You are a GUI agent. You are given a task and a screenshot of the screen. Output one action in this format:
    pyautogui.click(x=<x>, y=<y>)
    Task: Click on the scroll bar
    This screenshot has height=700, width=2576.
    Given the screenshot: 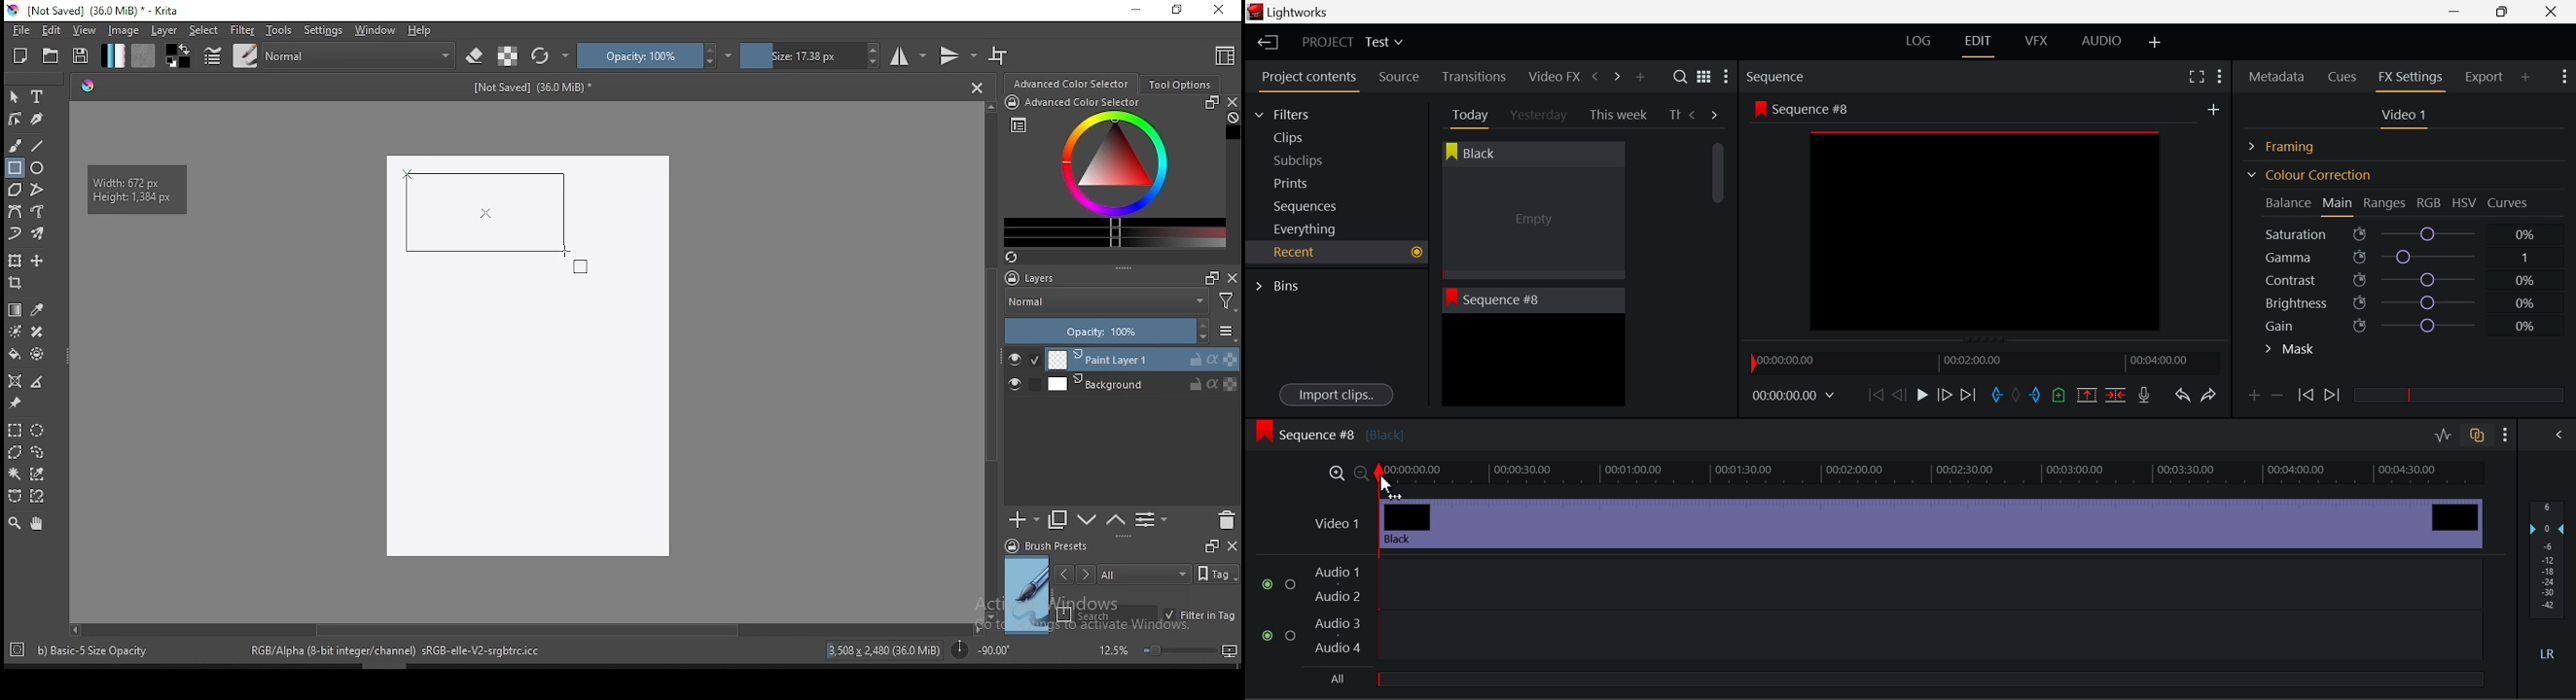 What is the action you would take?
    pyautogui.click(x=524, y=628)
    